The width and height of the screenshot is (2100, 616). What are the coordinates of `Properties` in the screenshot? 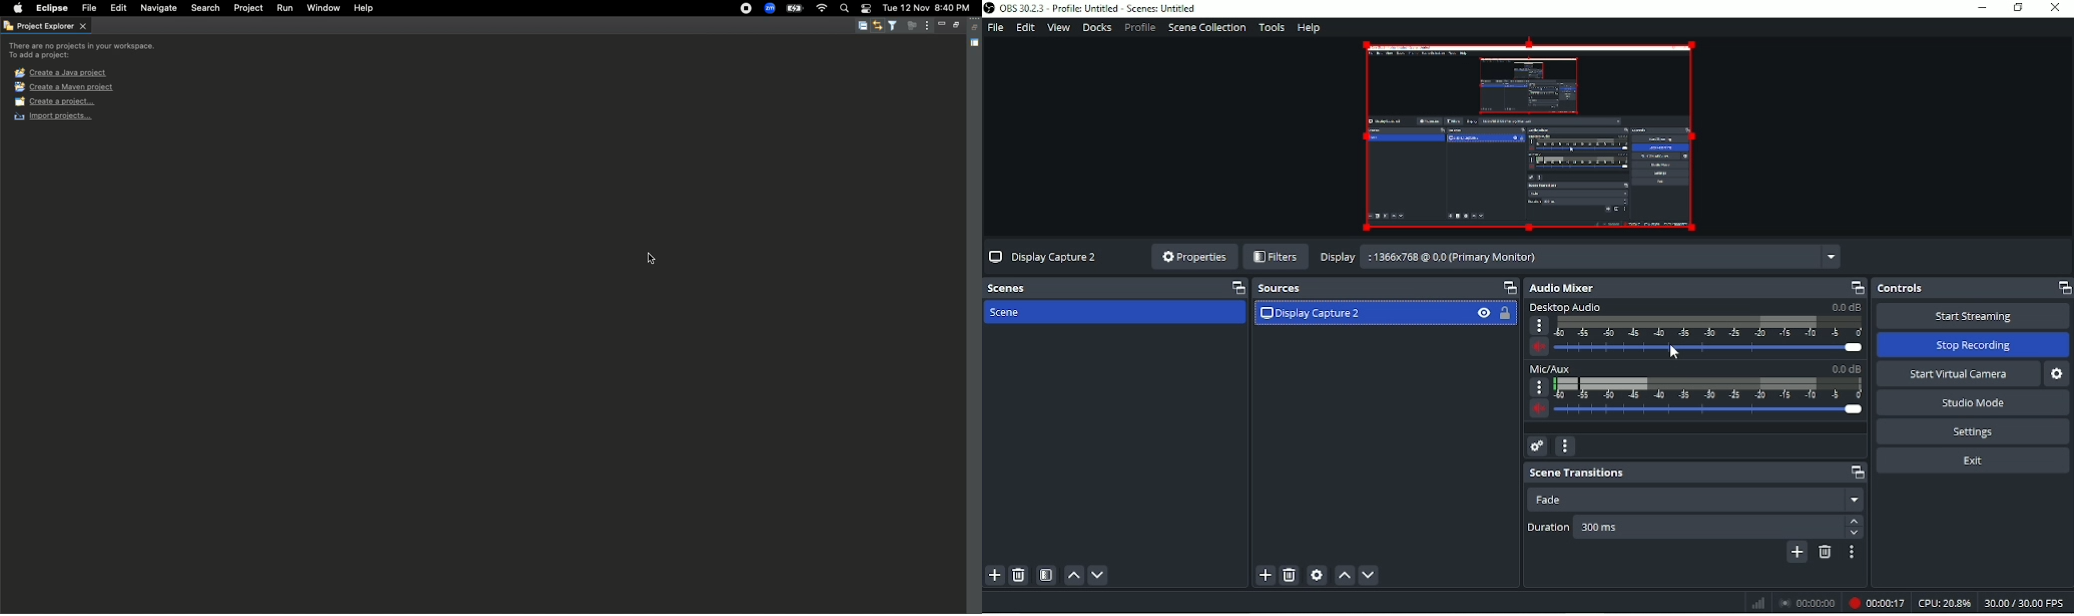 It's located at (1193, 258).